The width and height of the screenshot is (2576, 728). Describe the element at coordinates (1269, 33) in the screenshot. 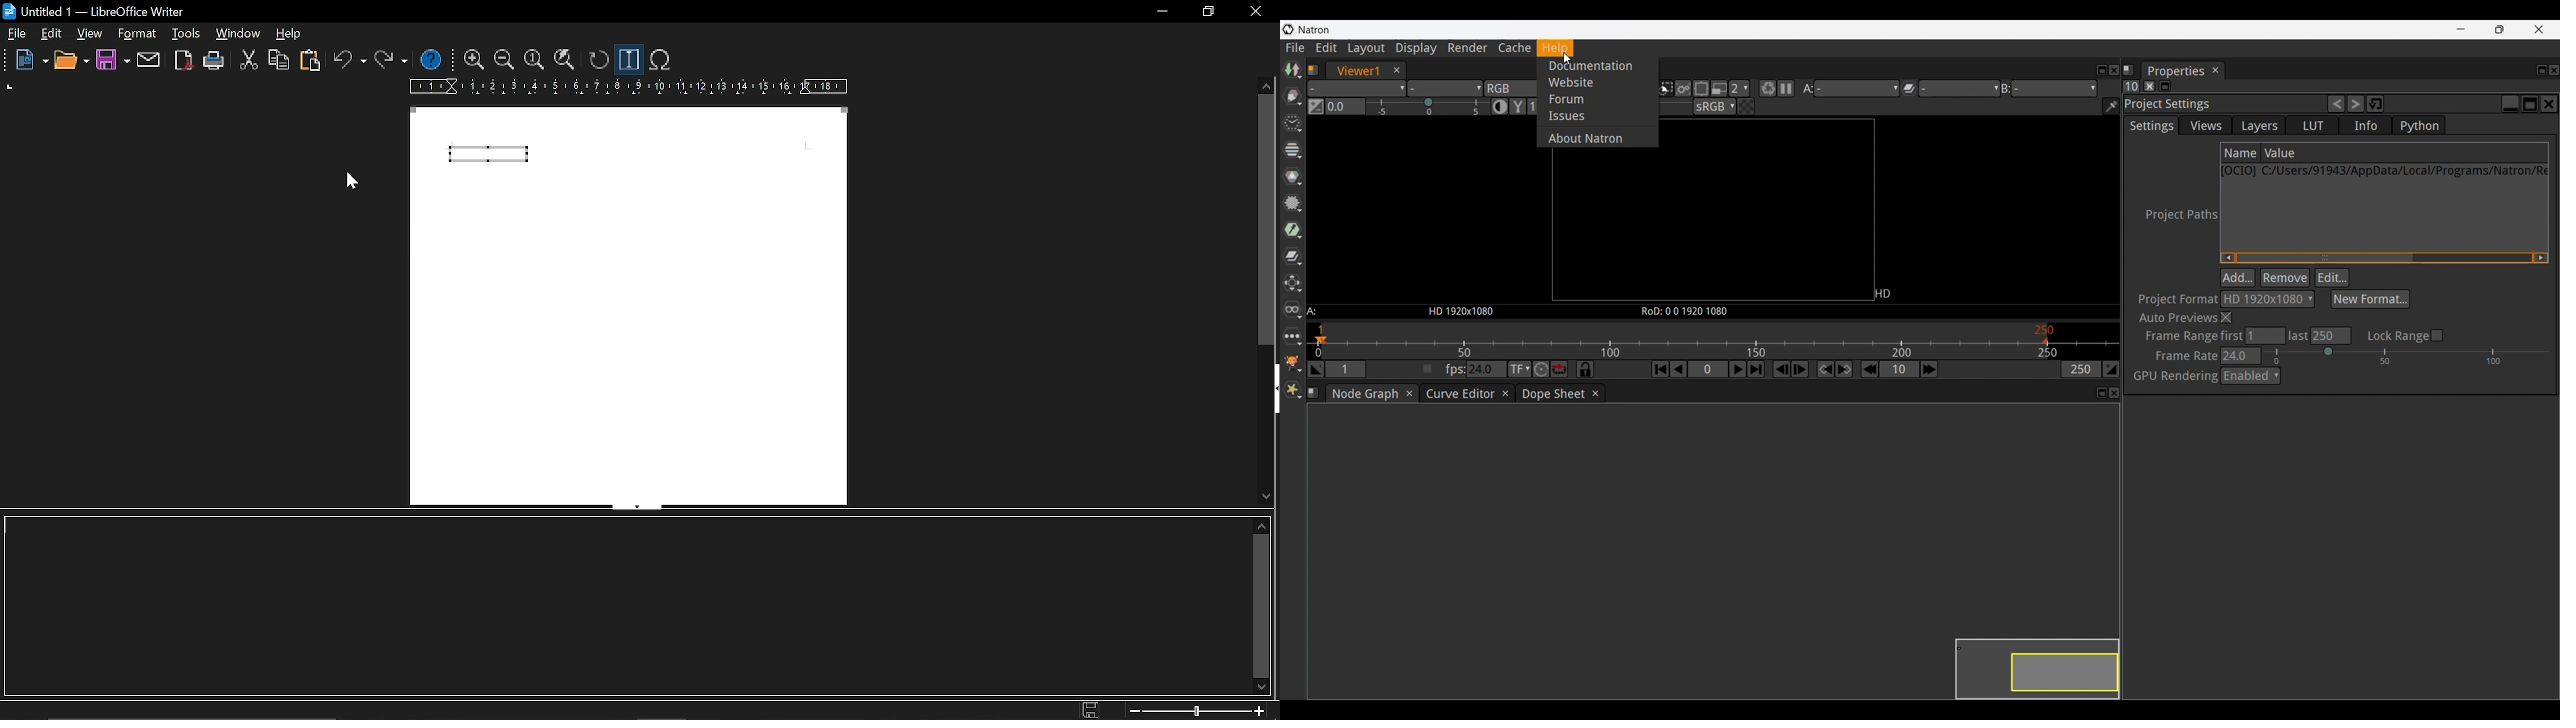

I see `close current tab` at that location.